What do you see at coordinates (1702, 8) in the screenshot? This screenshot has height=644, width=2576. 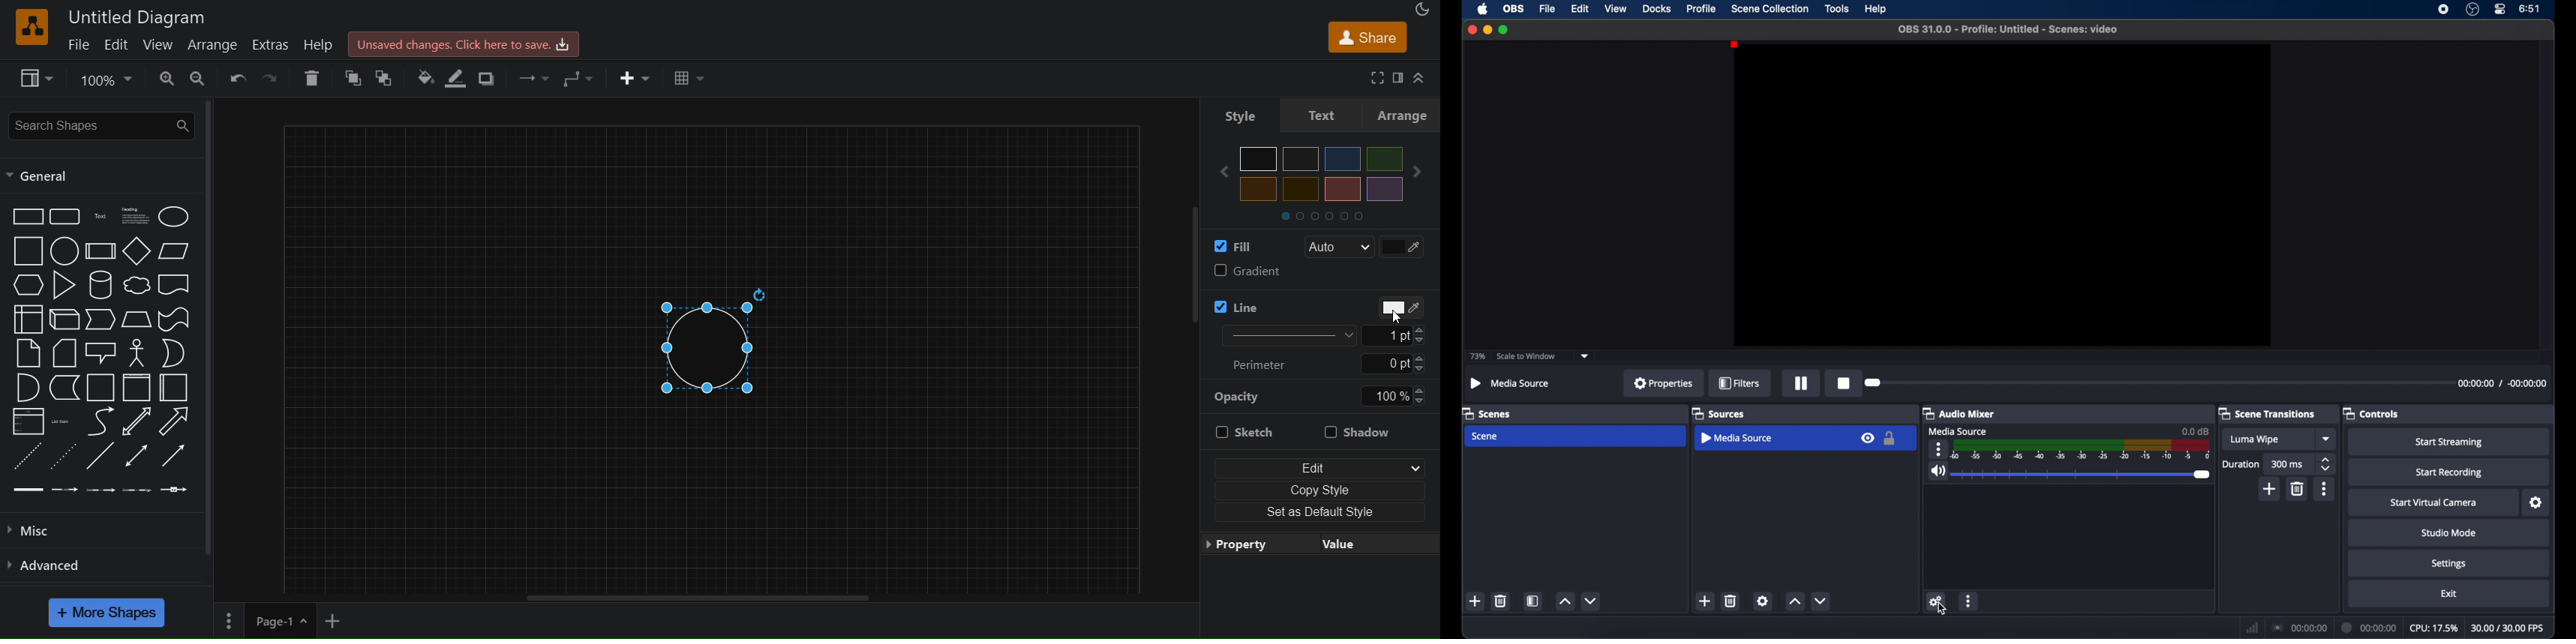 I see `profile` at bounding box center [1702, 8].